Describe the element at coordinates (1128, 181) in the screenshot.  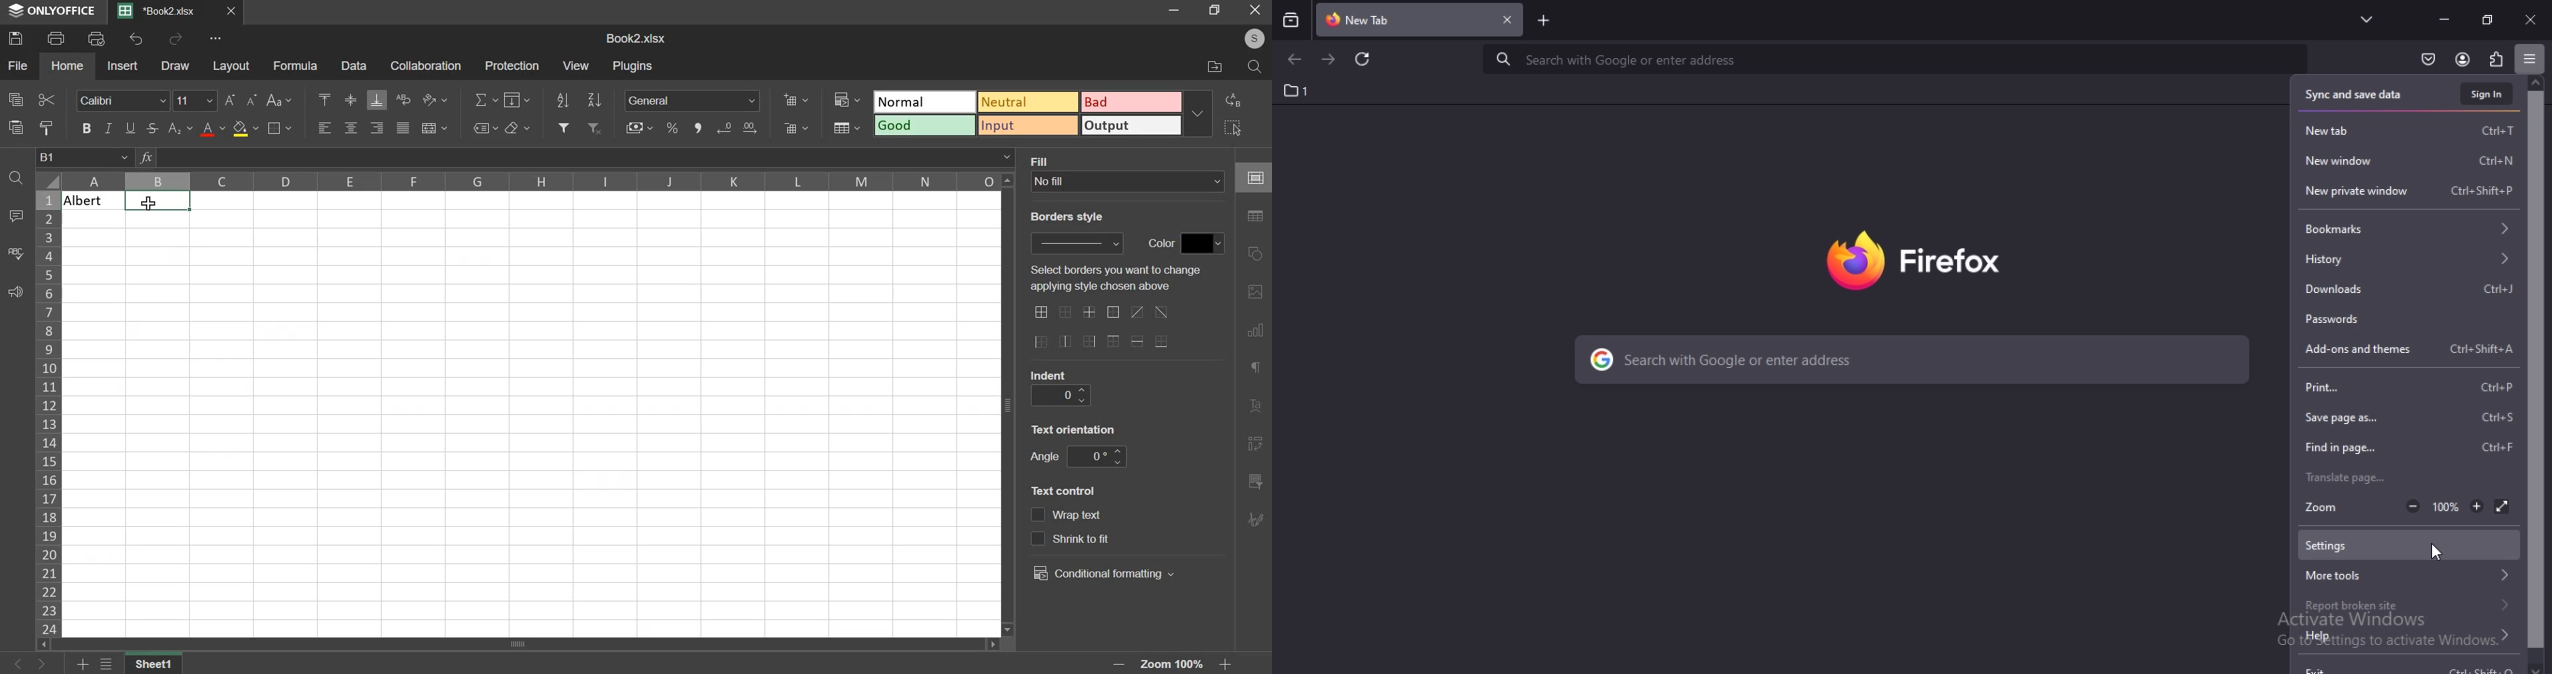
I see `background fill` at that location.